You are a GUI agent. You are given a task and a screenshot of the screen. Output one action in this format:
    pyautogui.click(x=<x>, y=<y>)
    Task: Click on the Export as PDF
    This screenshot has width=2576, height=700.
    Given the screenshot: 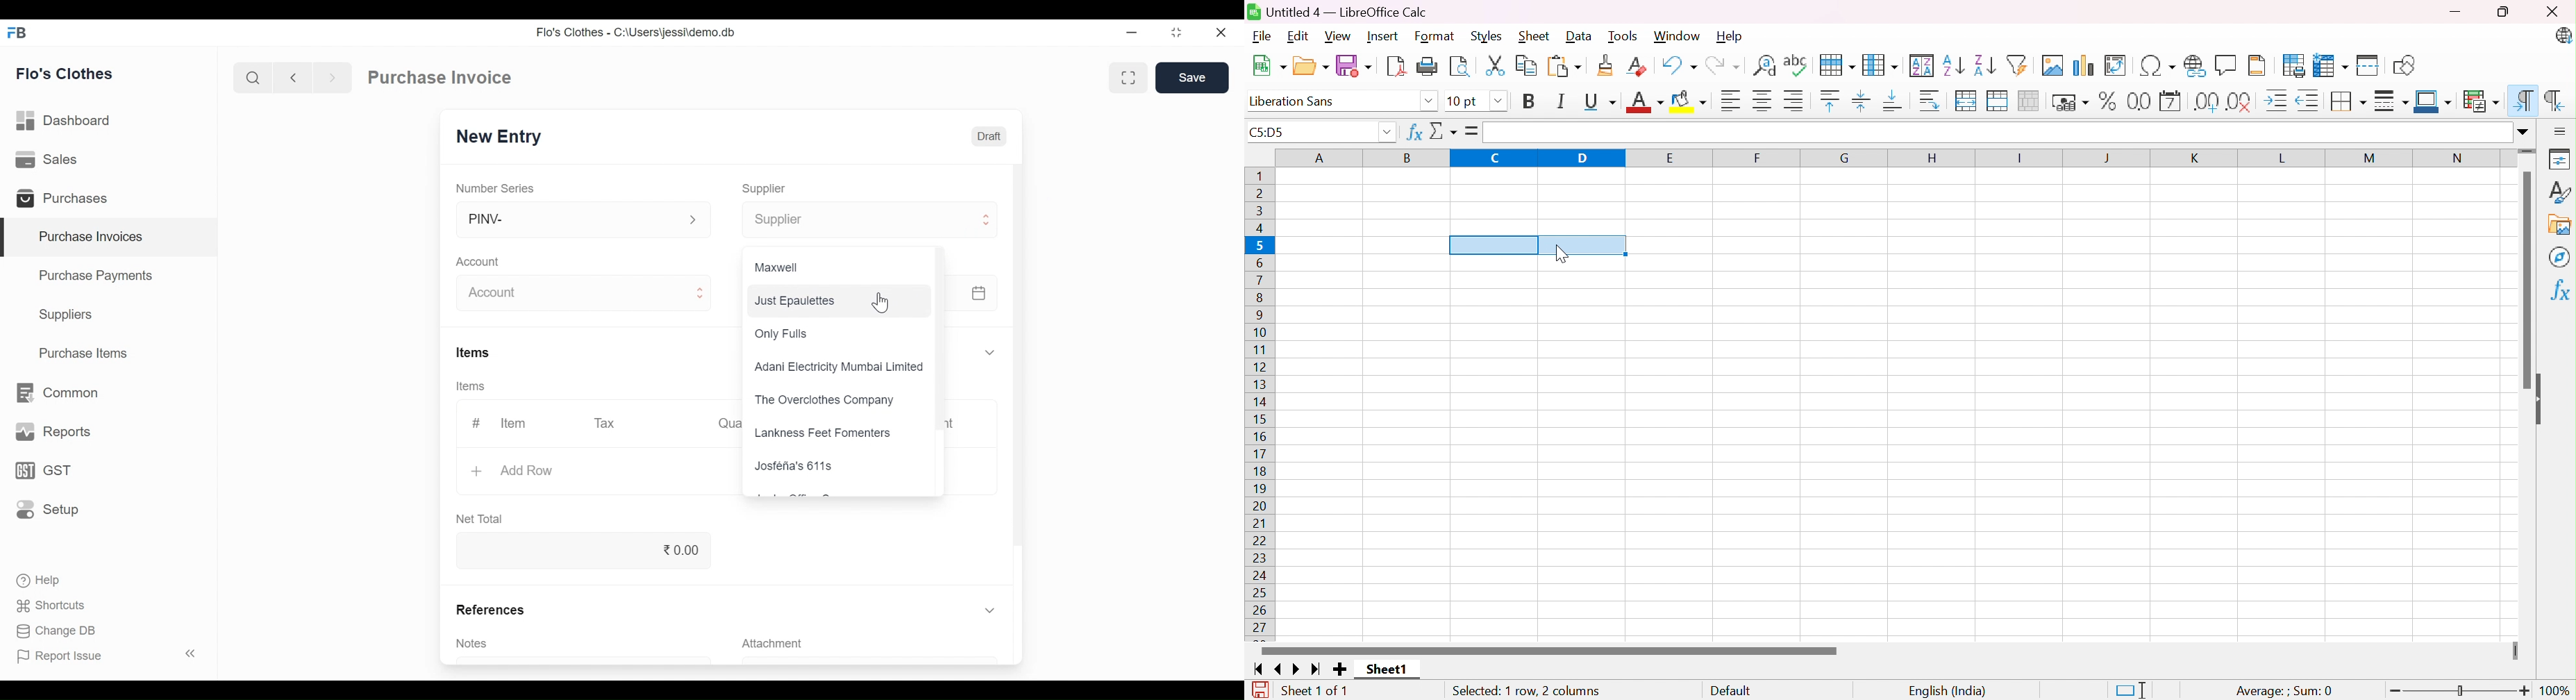 What is the action you would take?
    pyautogui.click(x=1398, y=65)
    